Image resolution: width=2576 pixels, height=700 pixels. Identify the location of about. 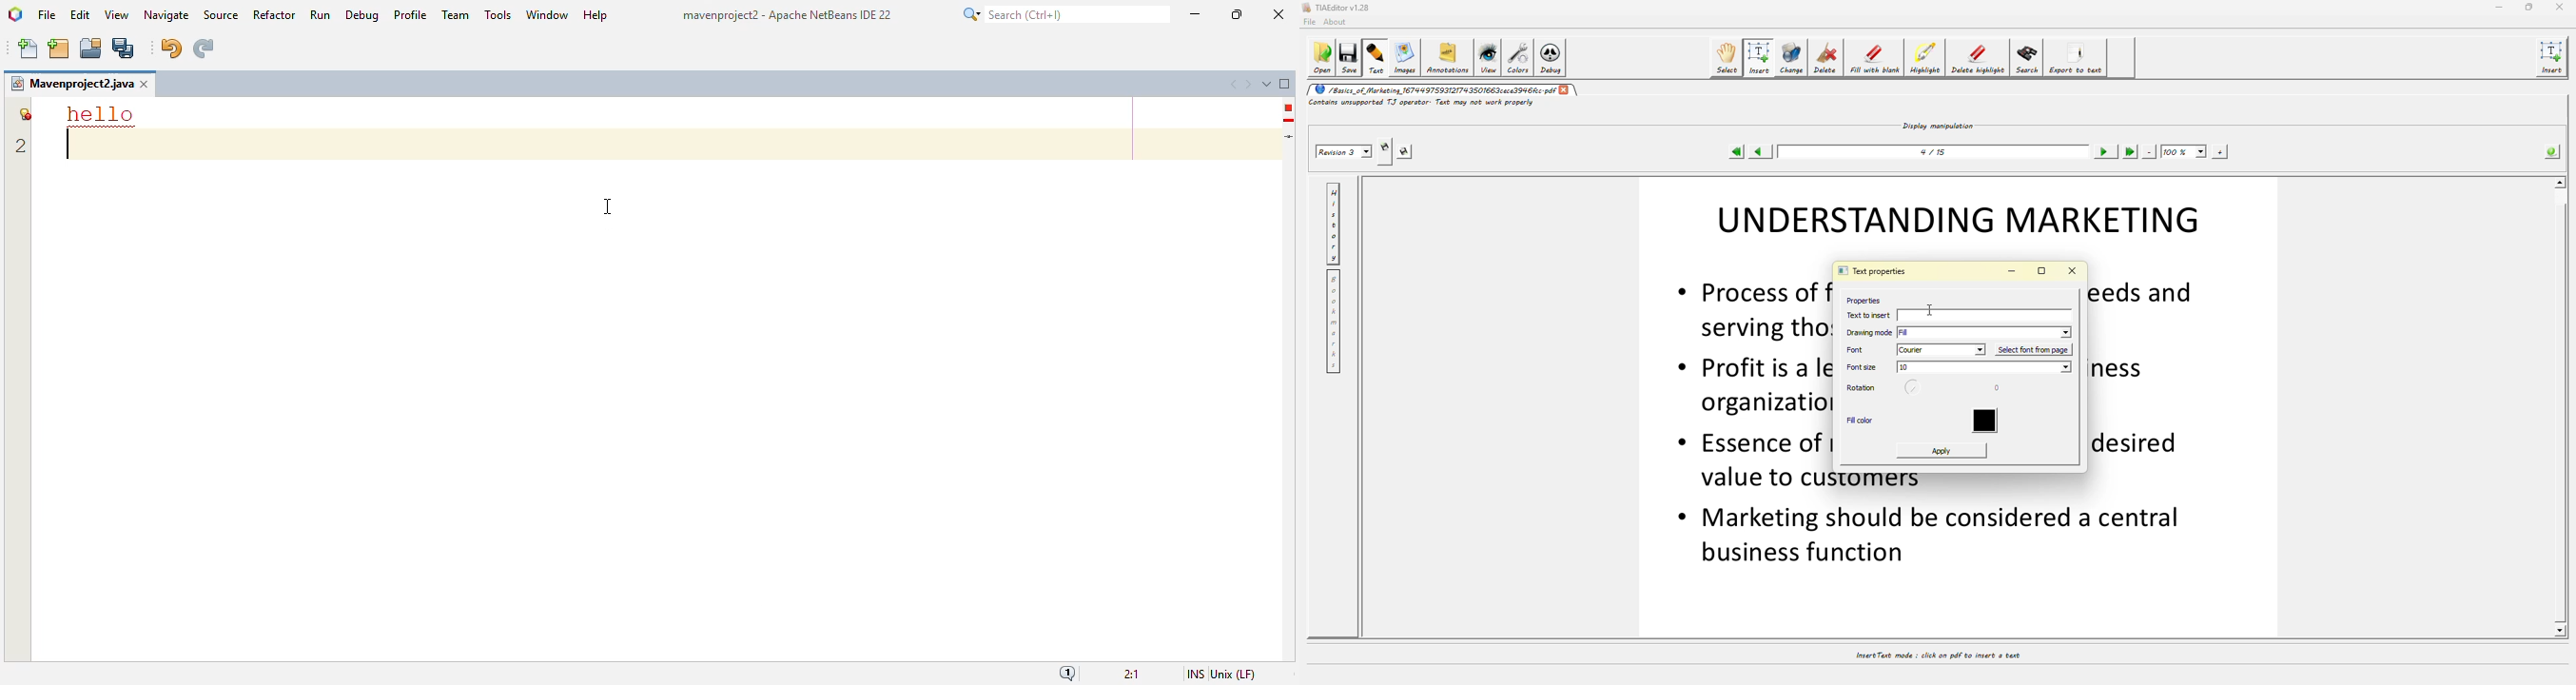
(1338, 22).